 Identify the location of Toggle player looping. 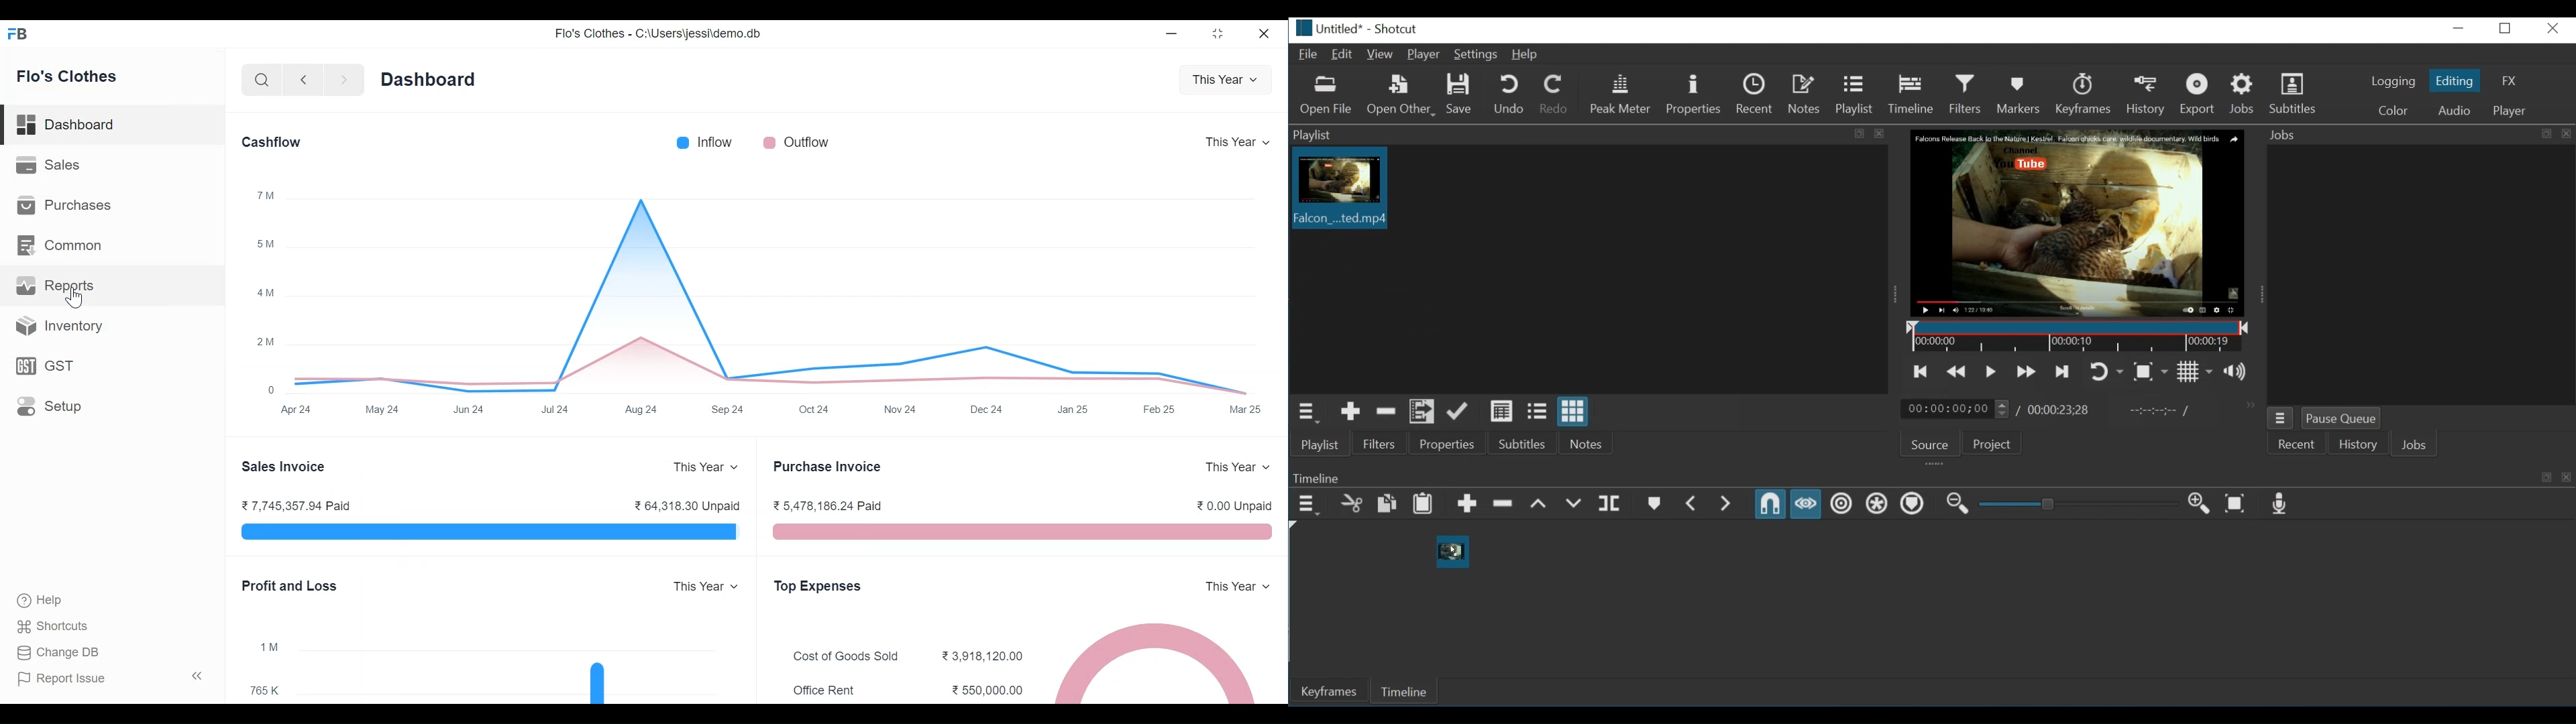
(2107, 372).